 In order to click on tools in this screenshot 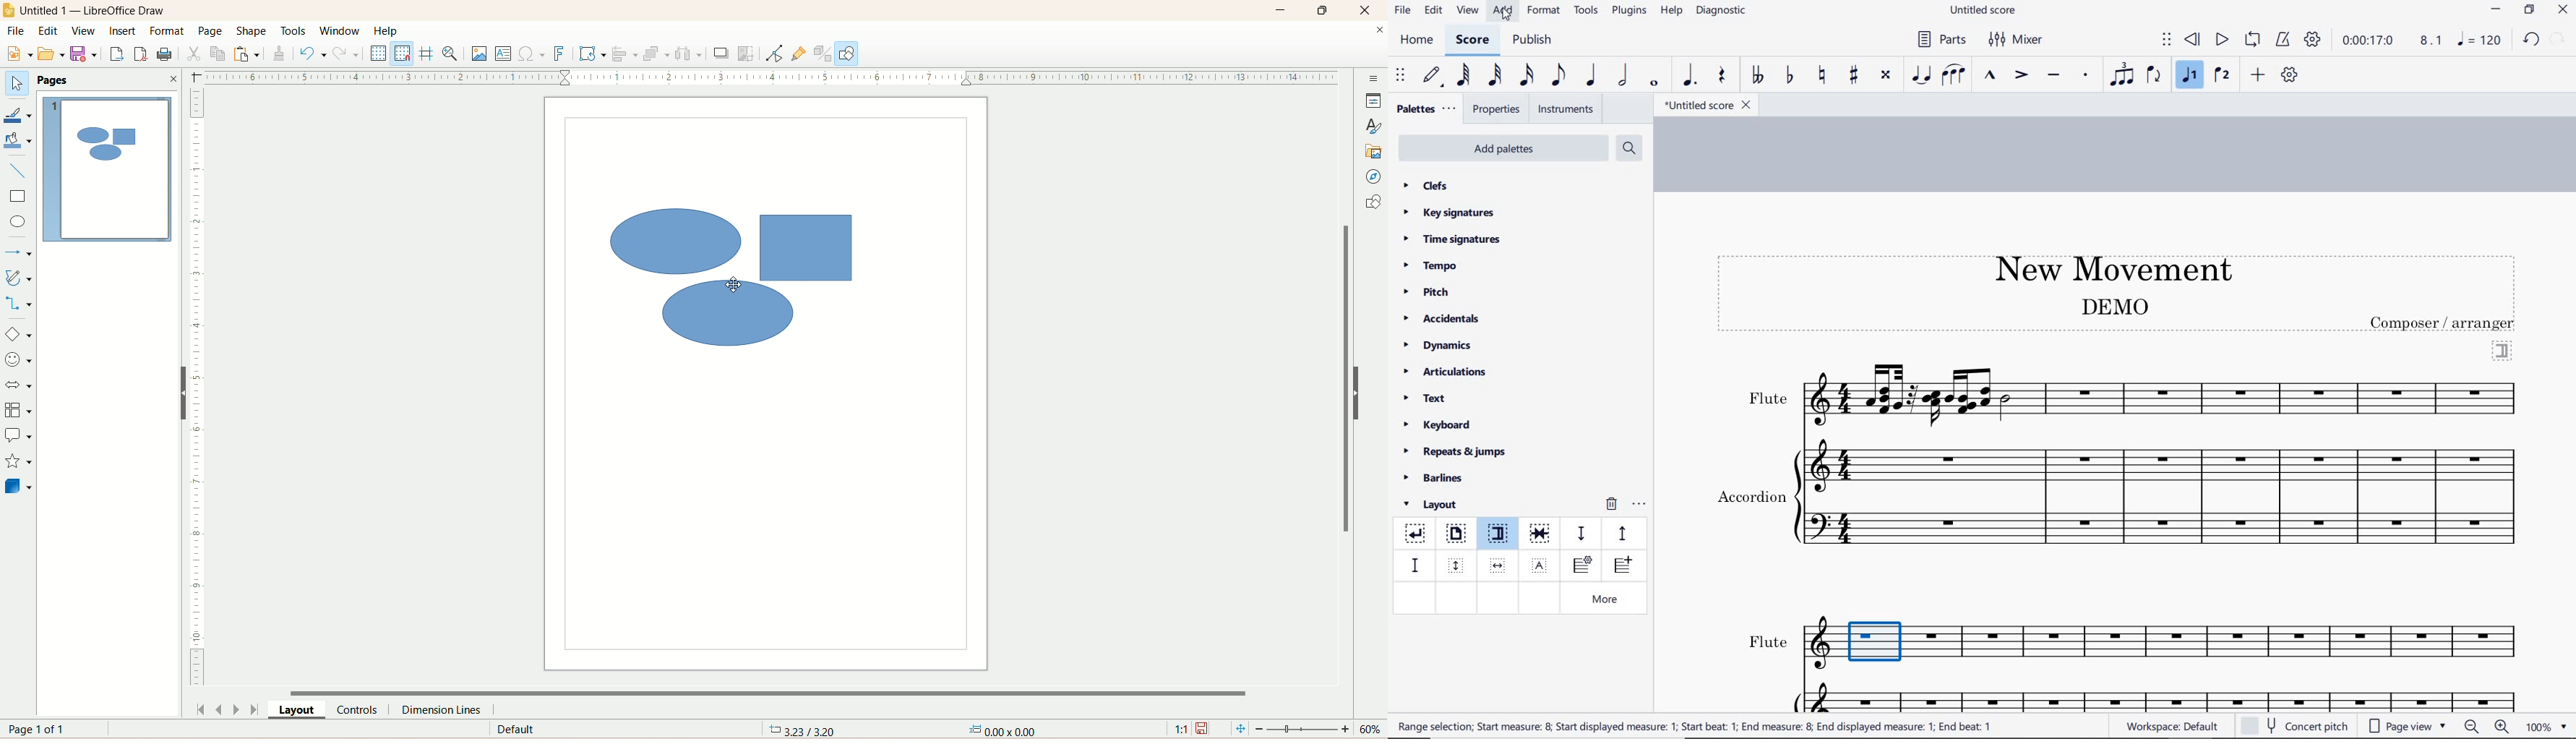, I will do `click(1587, 11)`.